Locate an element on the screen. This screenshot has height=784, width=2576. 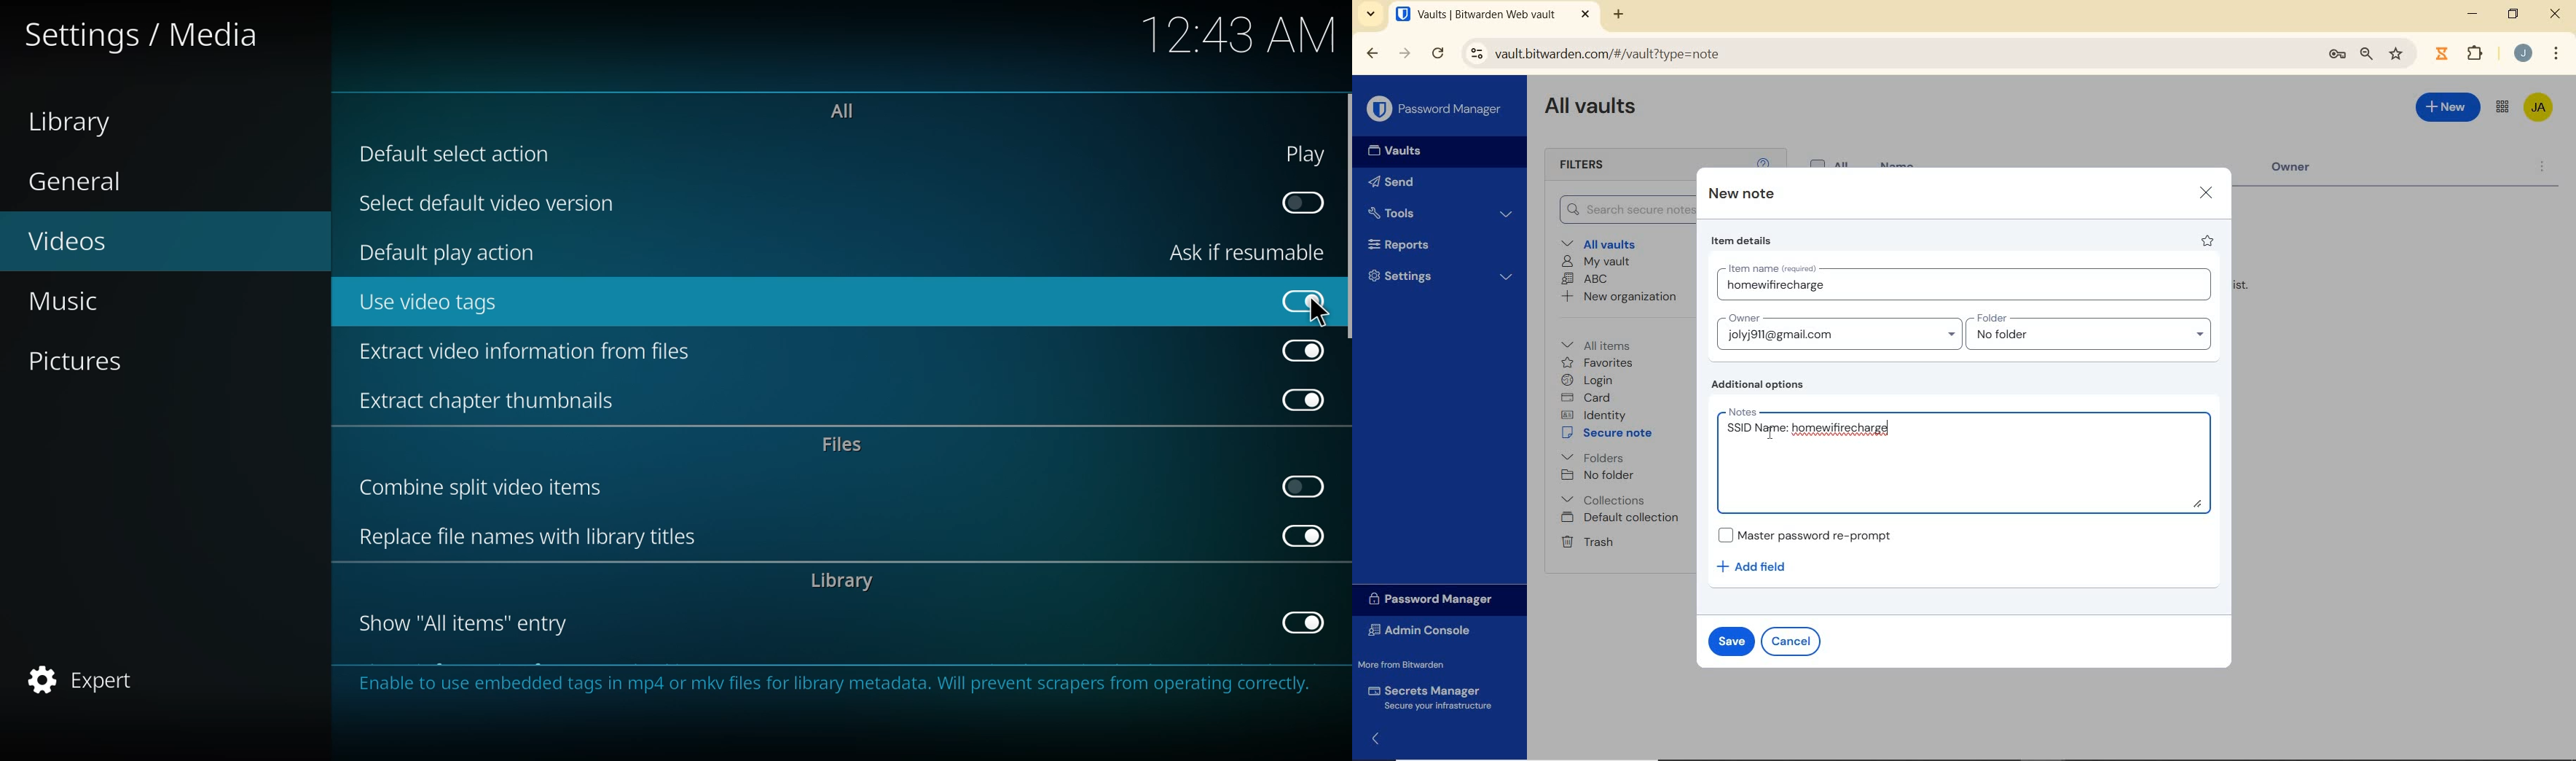
library is located at coordinates (846, 581).